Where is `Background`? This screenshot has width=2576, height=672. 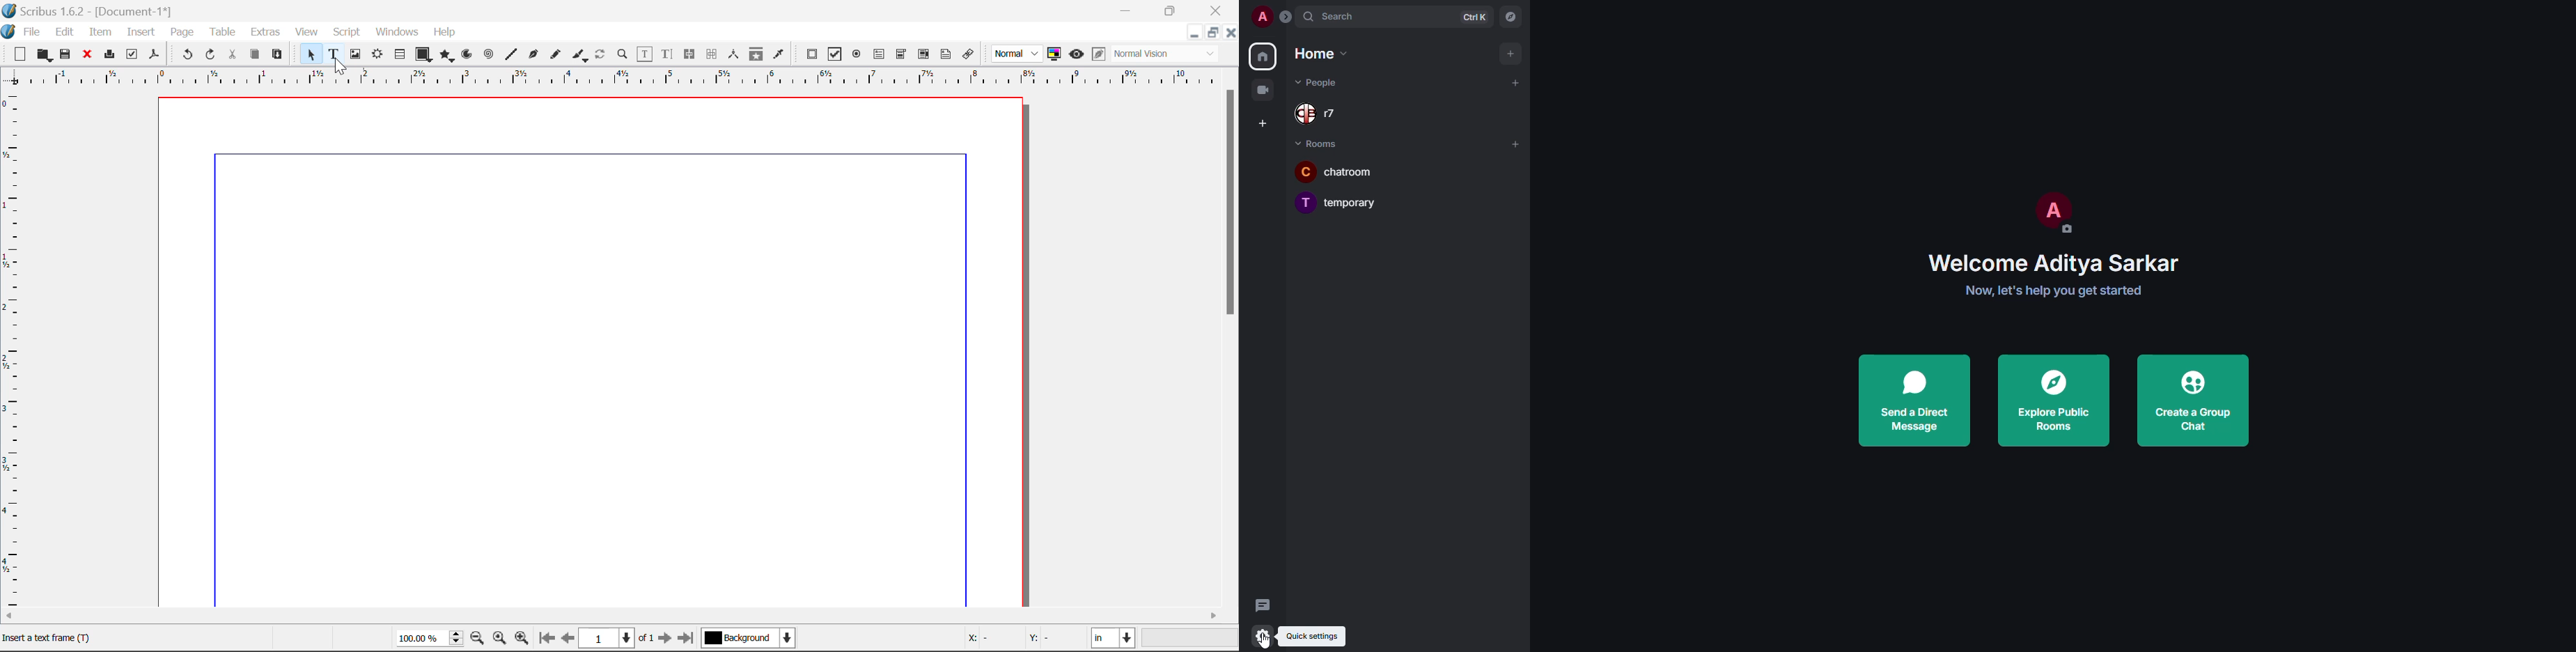 Background is located at coordinates (749, 639).